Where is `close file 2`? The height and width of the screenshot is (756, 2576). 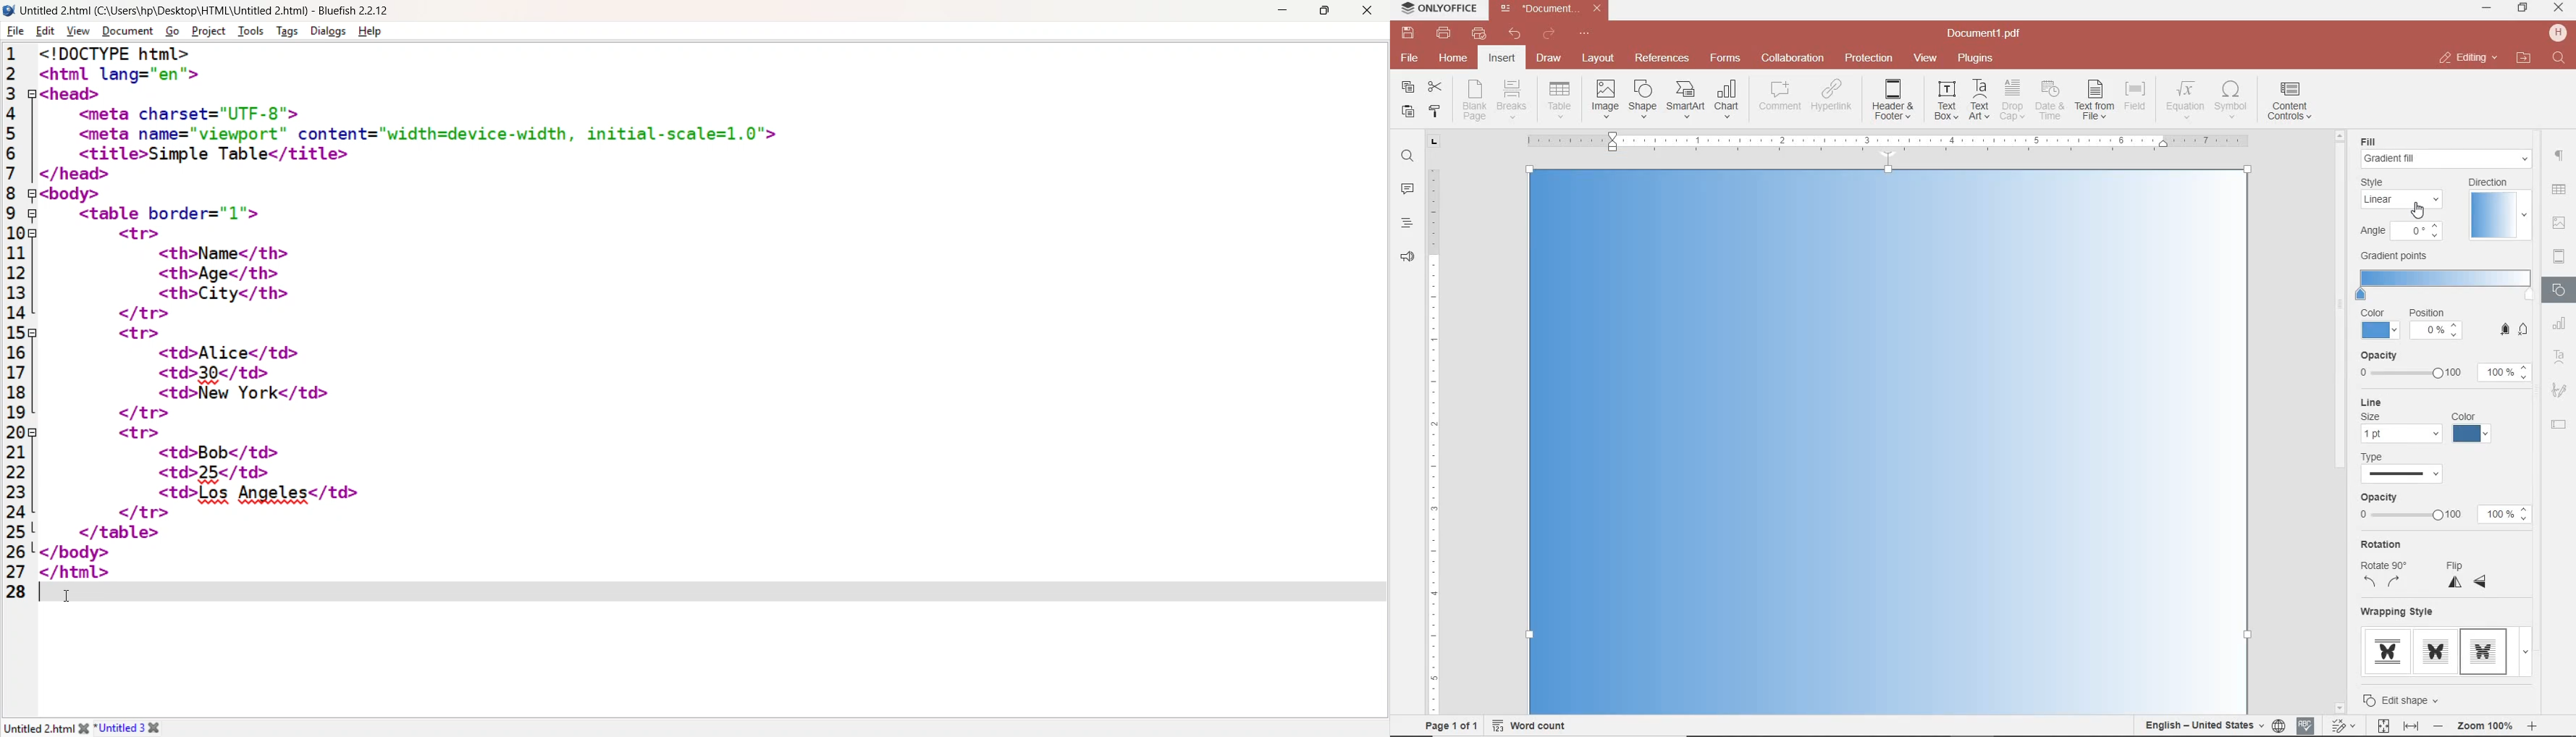
close file 2 is located at coordinates (160, 727).